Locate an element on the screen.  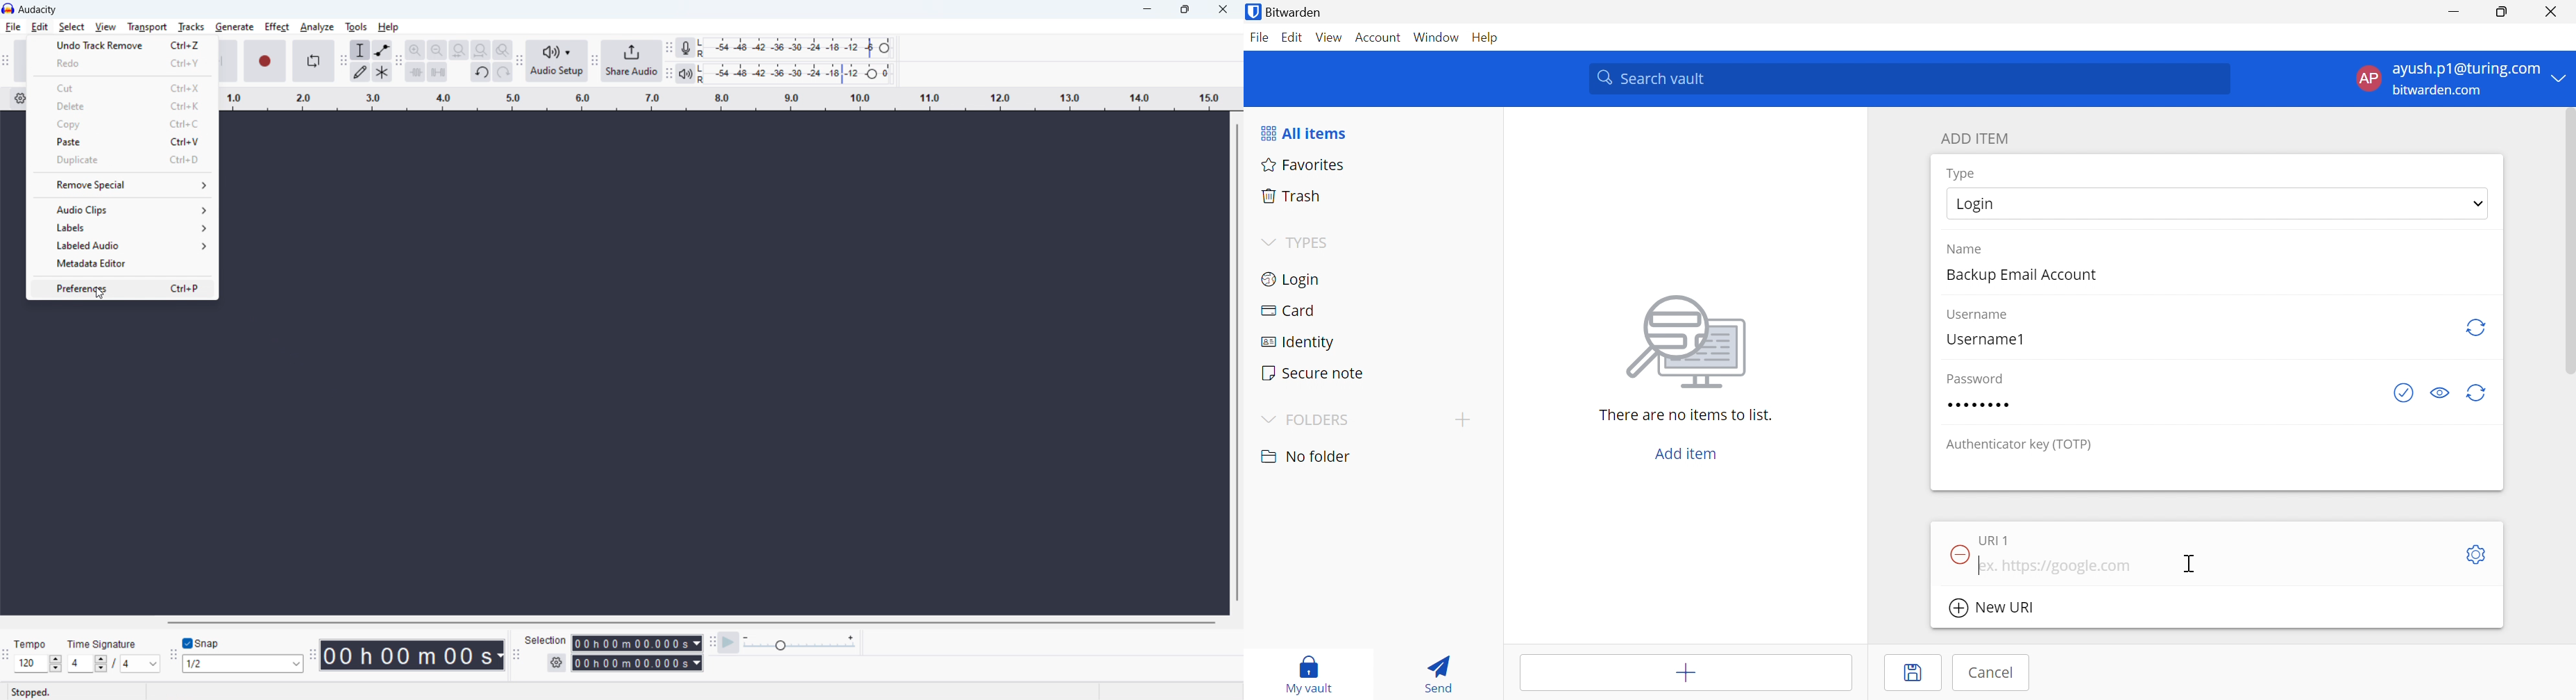
Account is located at coordinates (1380, 35).